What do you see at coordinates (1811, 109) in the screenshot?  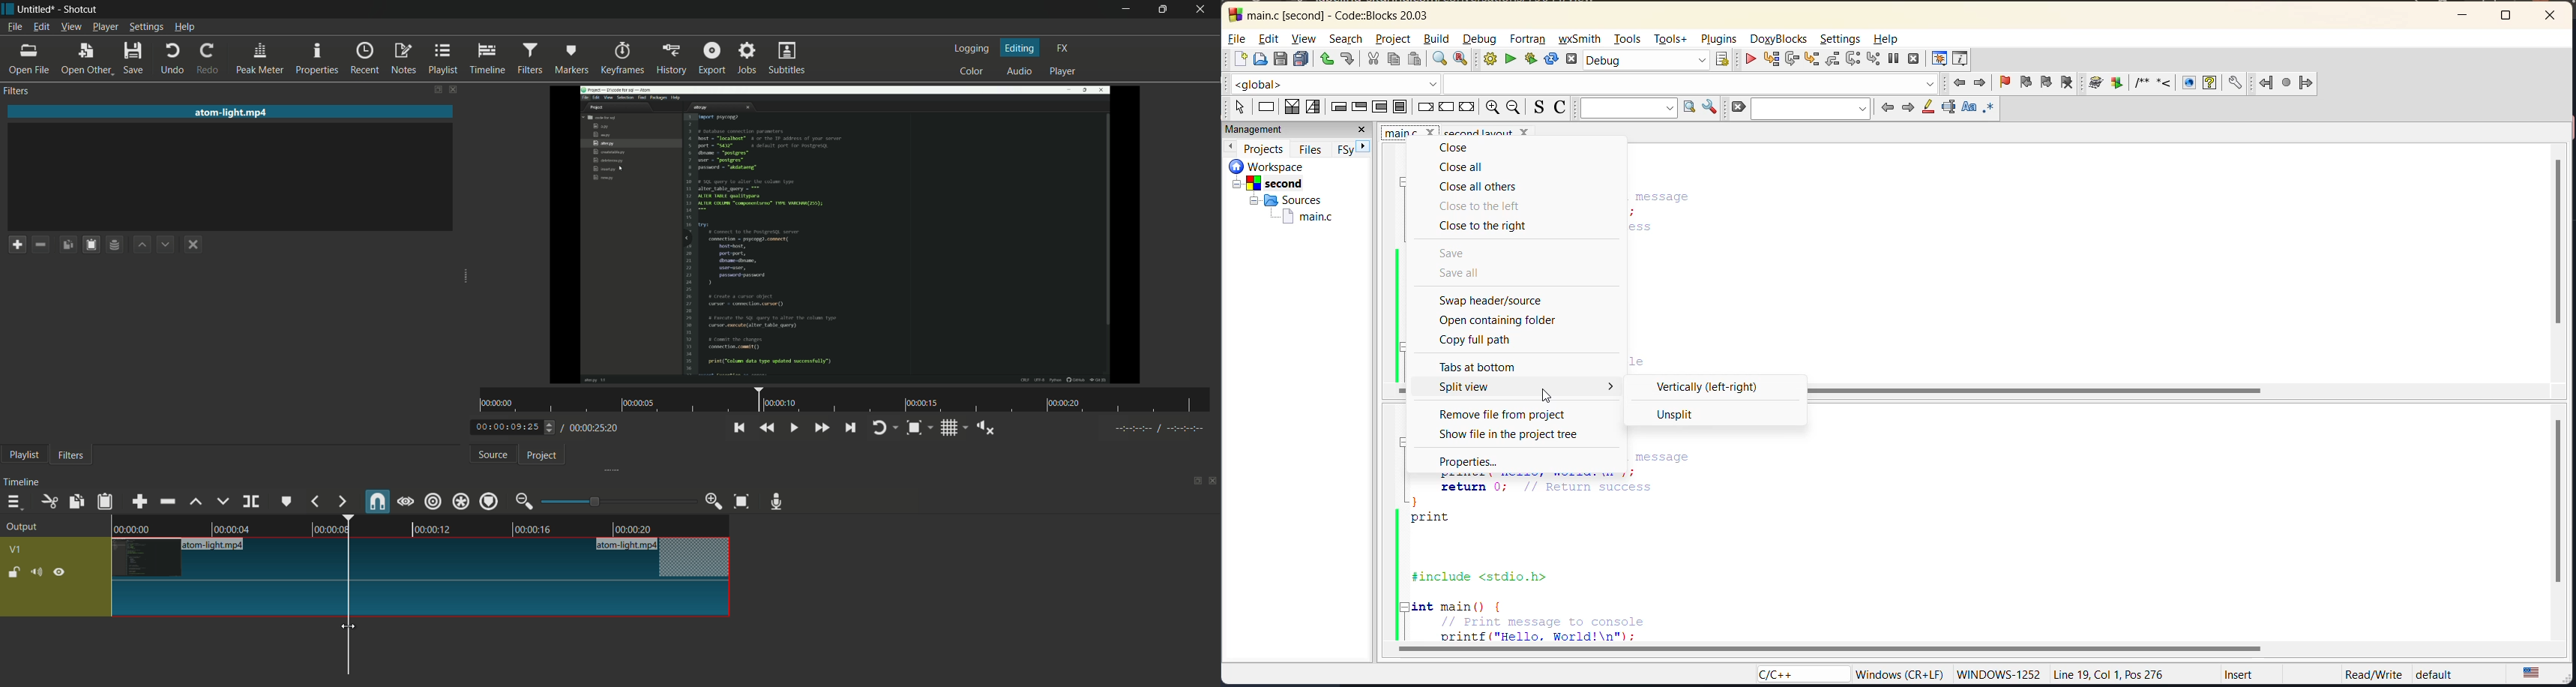 I see `search` at bounding box center [1811, 109].